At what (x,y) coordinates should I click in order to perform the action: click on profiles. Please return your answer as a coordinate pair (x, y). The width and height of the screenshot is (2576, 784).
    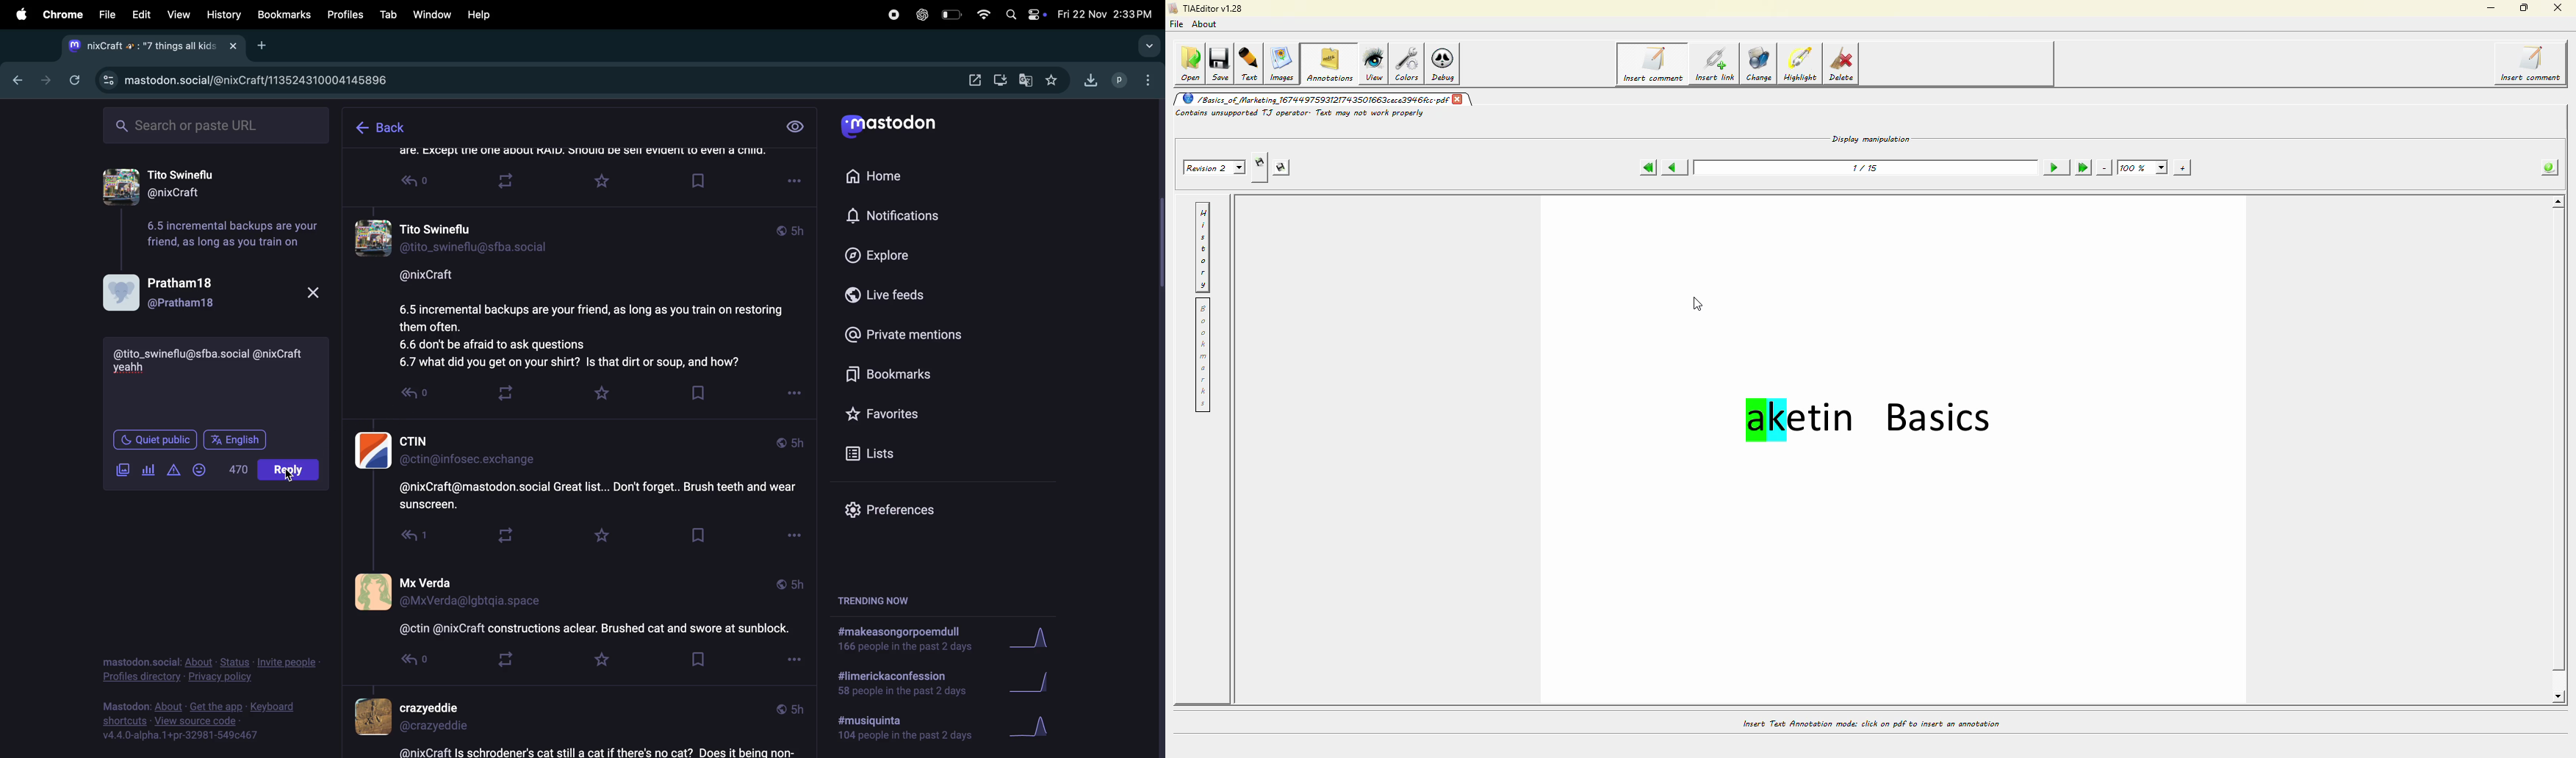
    Looking at the image, I should click on (343, 16).